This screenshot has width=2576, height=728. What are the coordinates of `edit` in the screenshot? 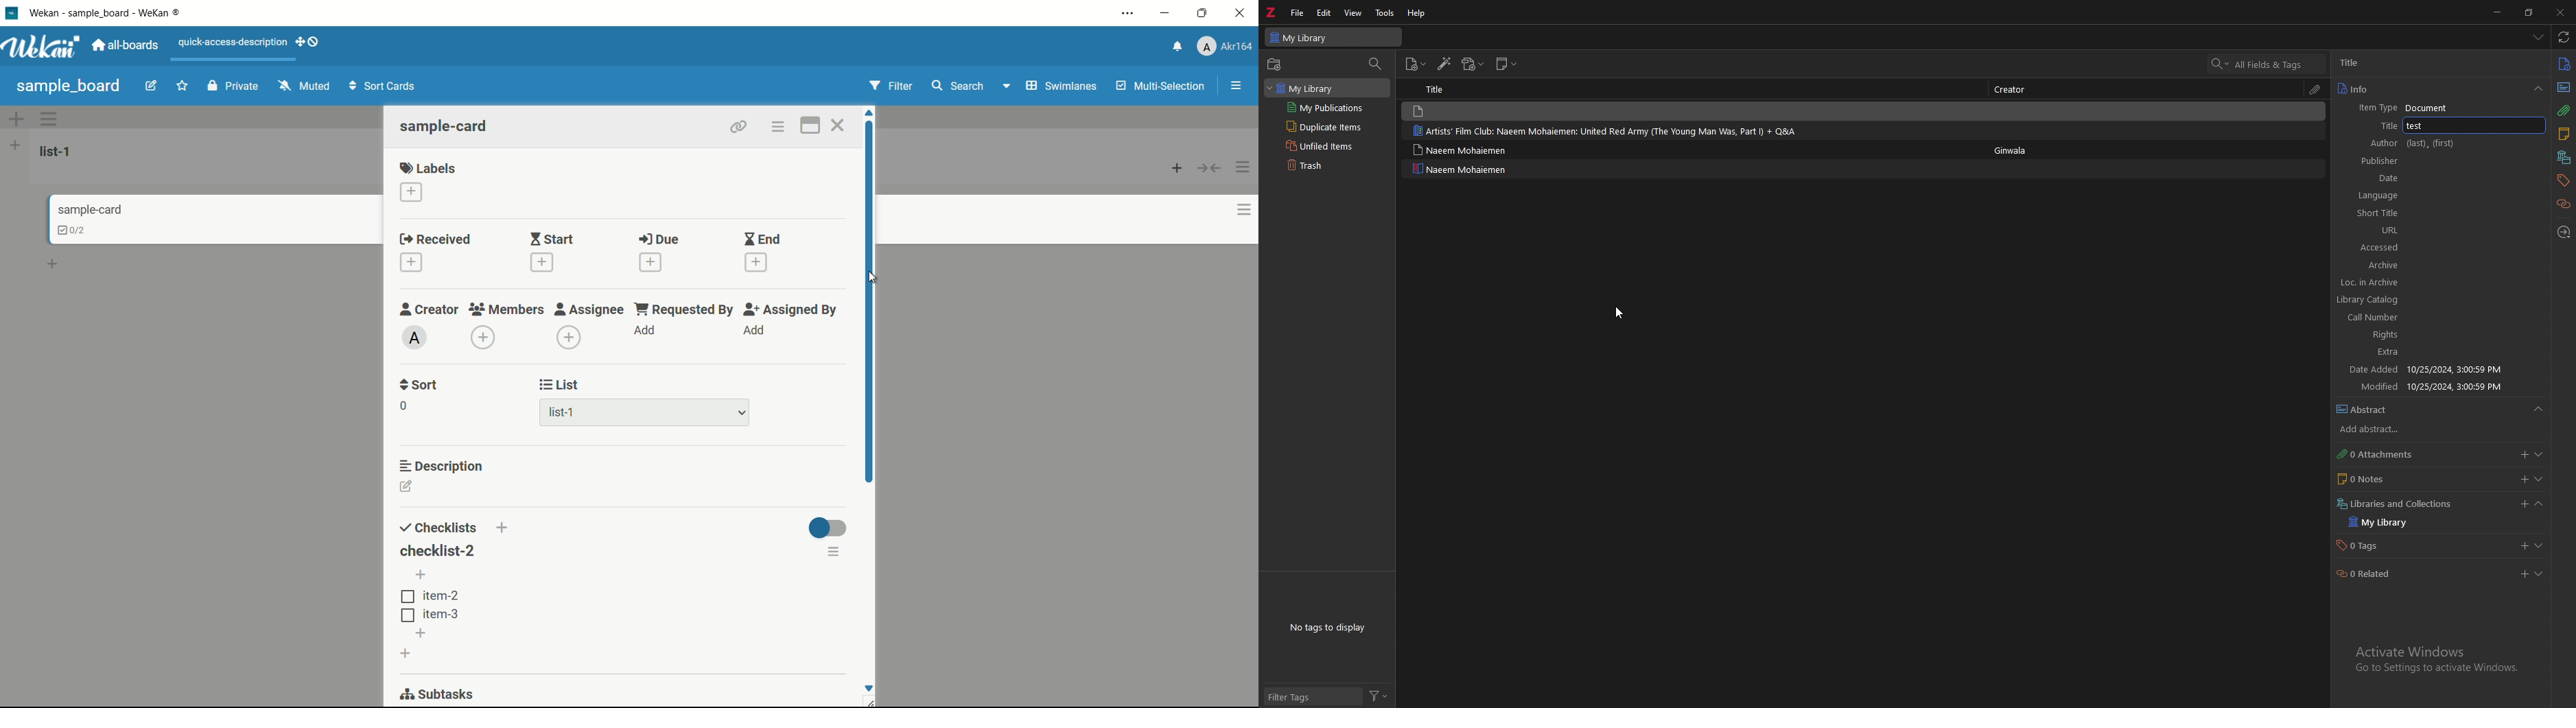 It's located at (1325, 12).